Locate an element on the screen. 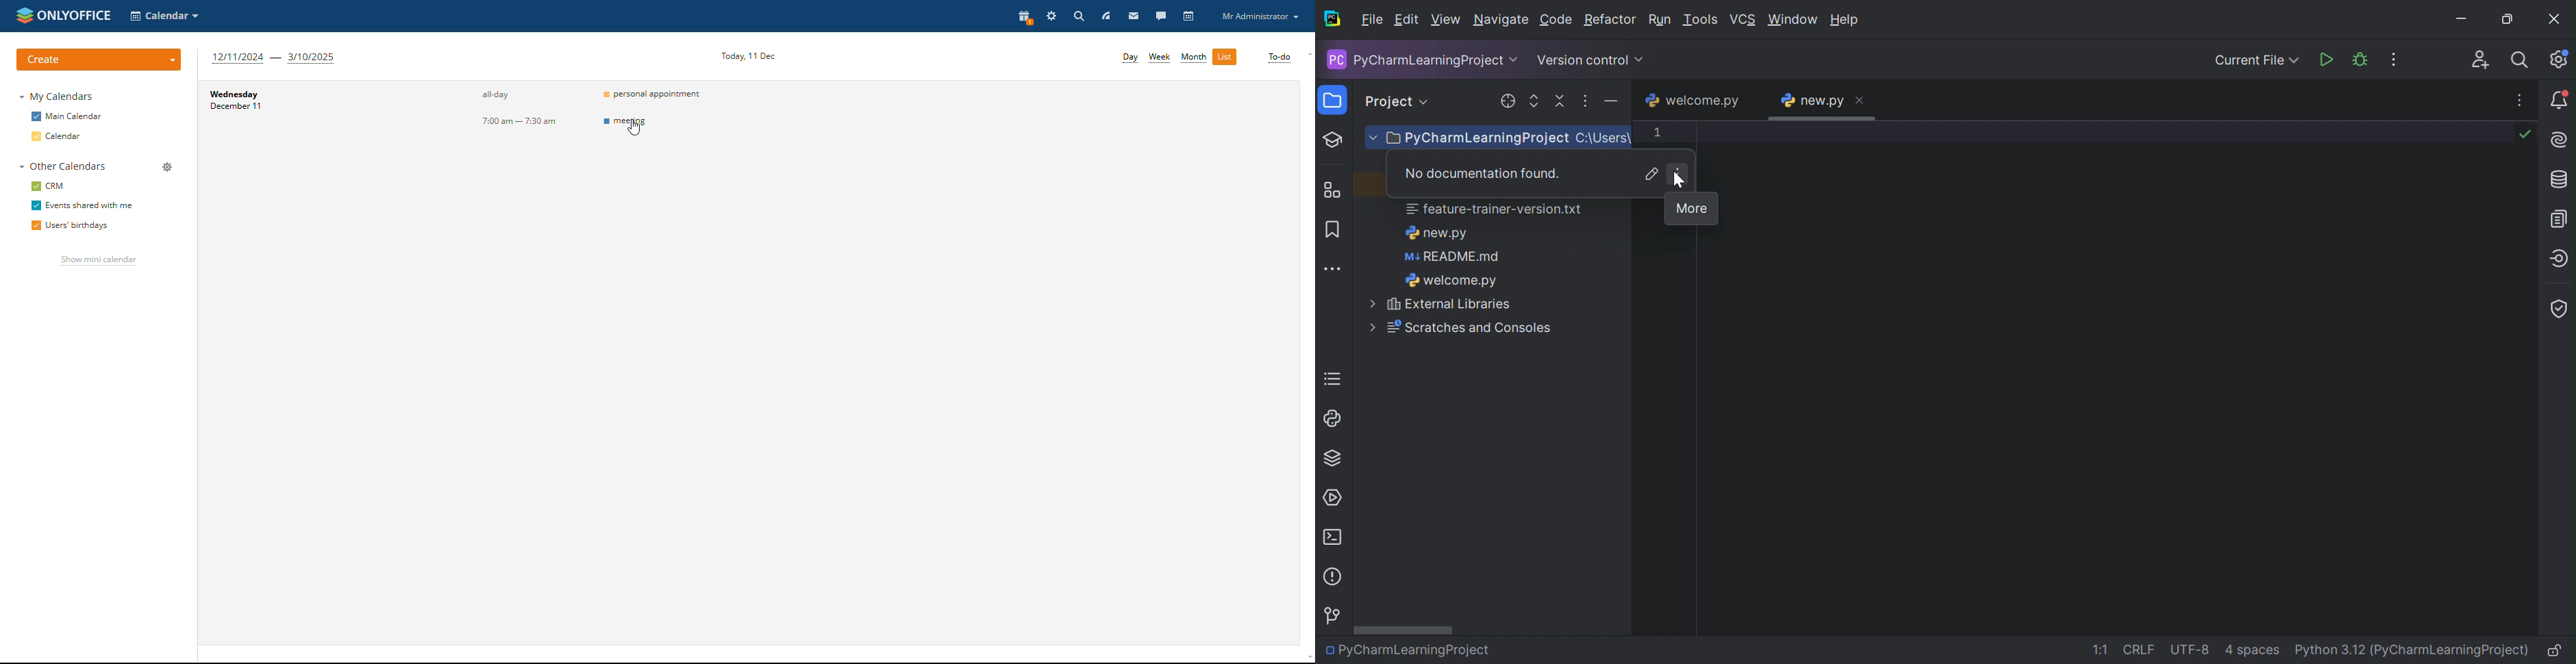  README.md is located at coordinates (1452, 258).